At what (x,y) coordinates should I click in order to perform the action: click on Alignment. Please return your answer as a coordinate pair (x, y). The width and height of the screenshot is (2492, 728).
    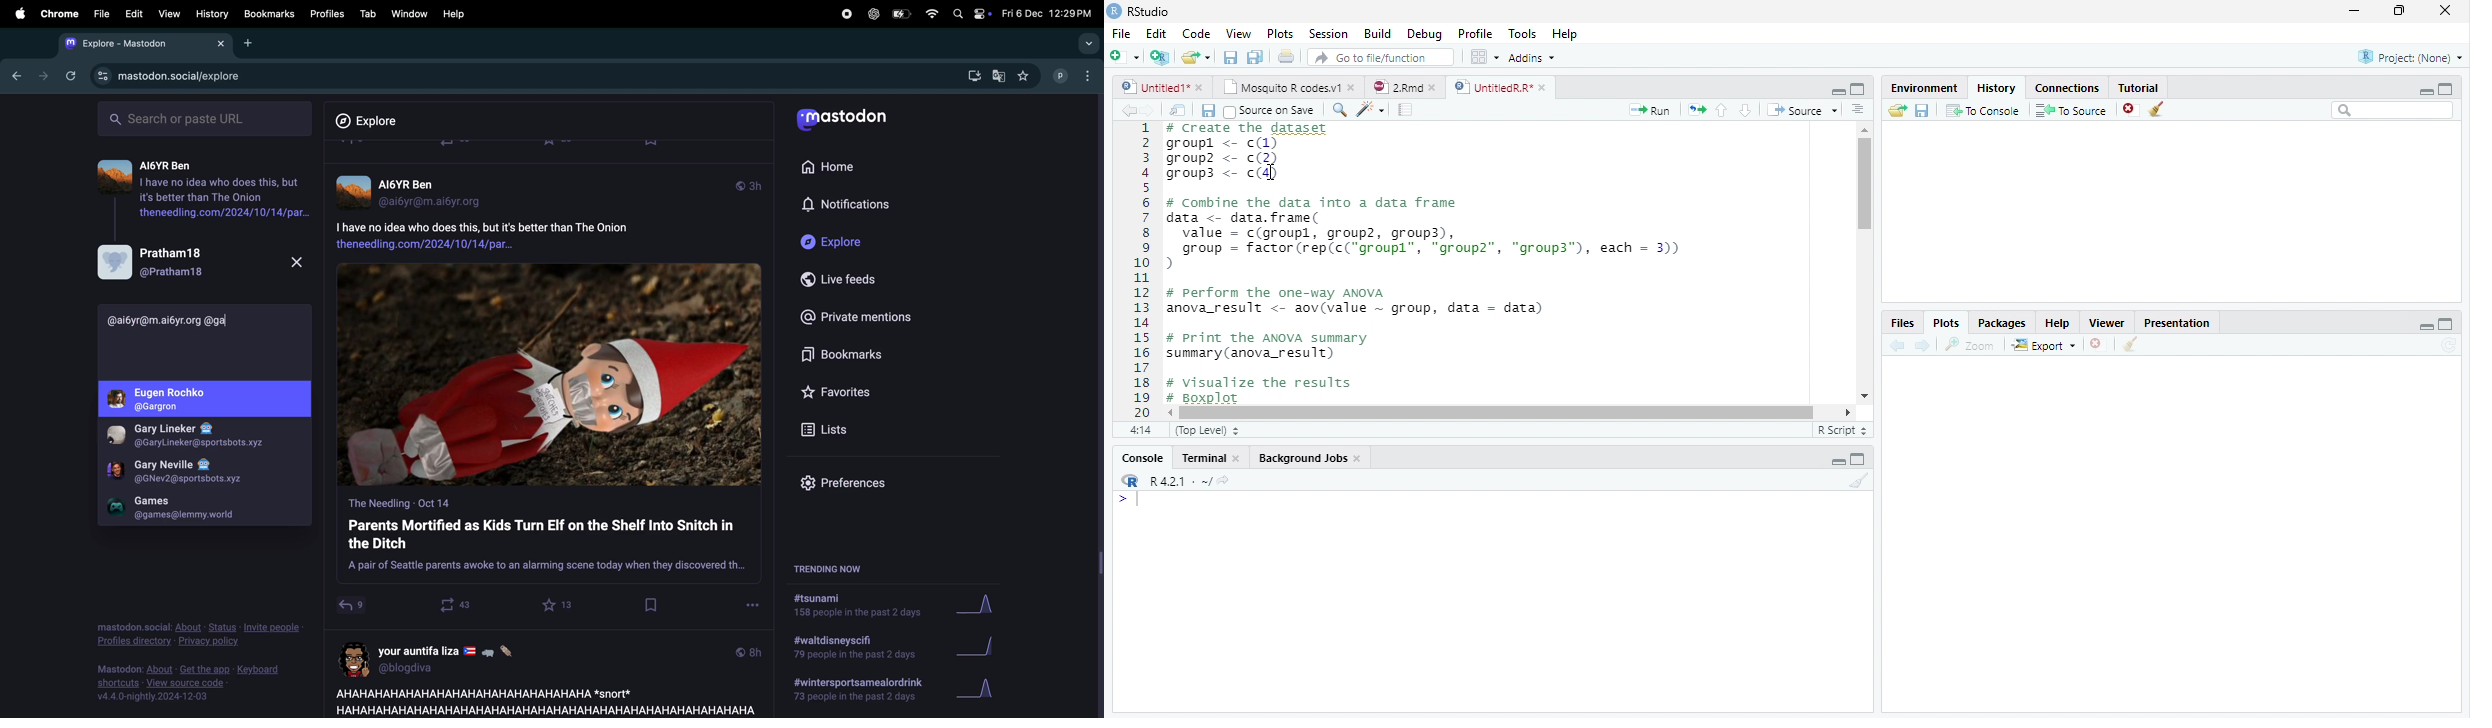
    Looking at the image, I should click on (1857, 111).